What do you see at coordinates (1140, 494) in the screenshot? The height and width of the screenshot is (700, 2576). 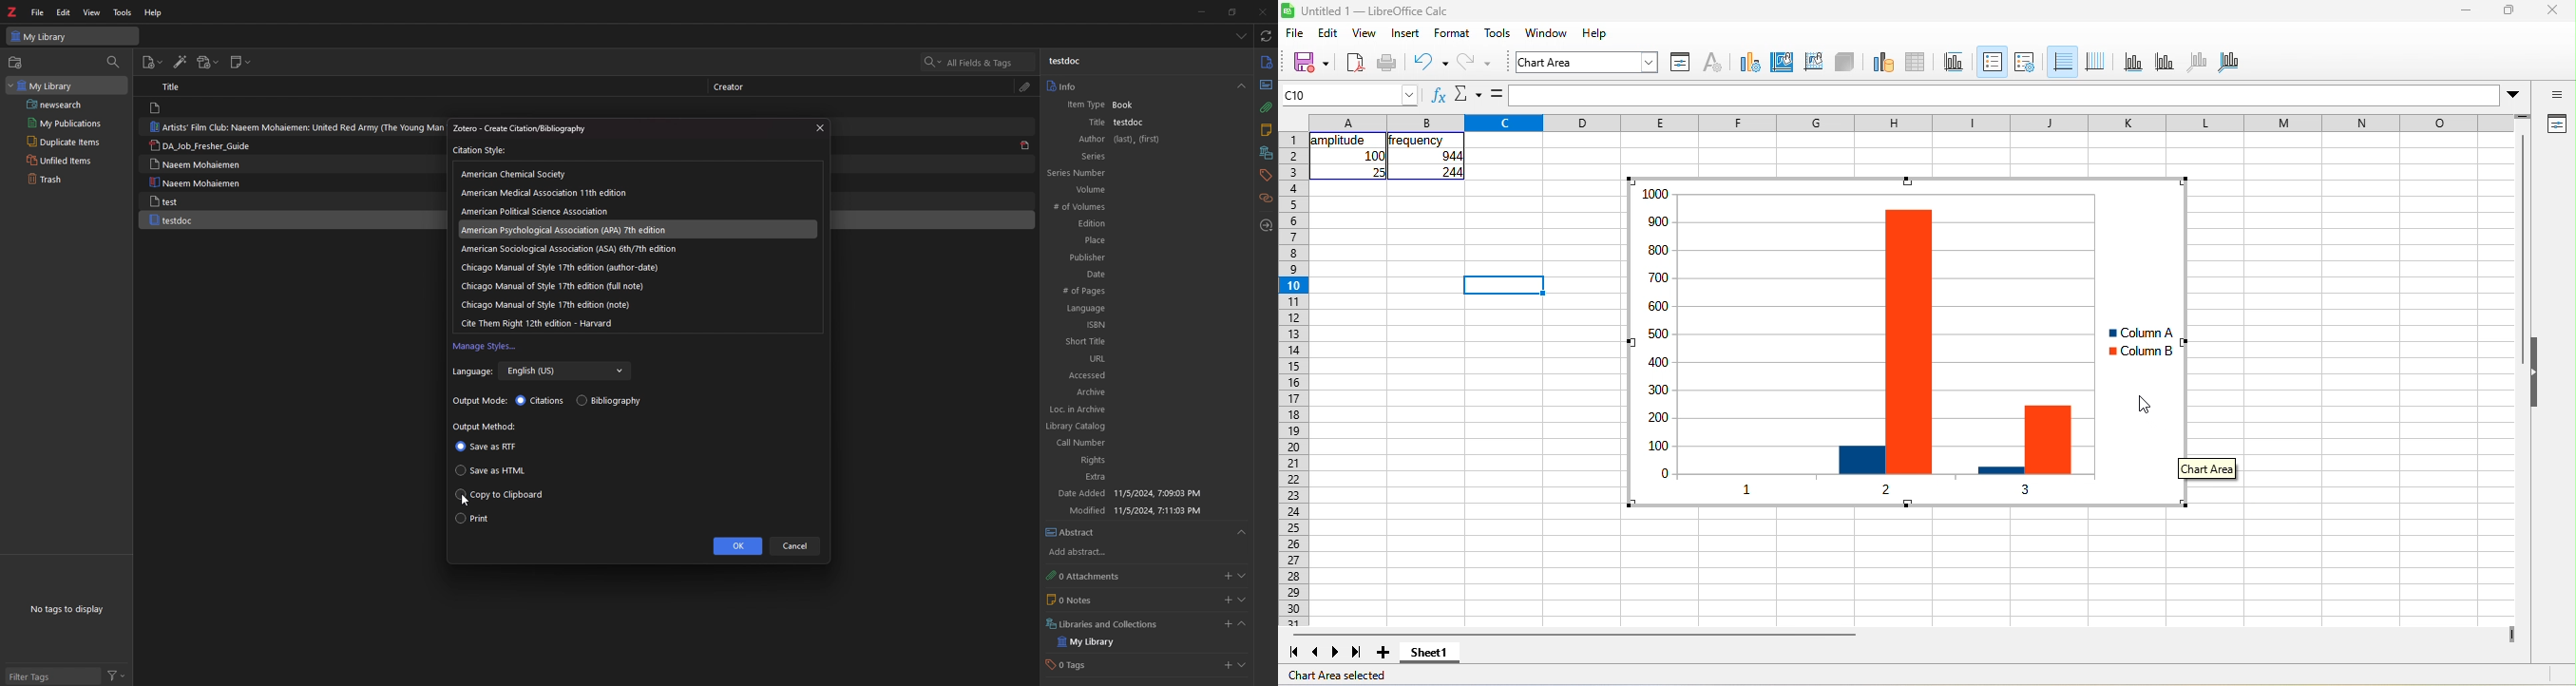 I see `Date Added 11/5/2024, 7:09:03 PM` at bounding box center [1140, 494].